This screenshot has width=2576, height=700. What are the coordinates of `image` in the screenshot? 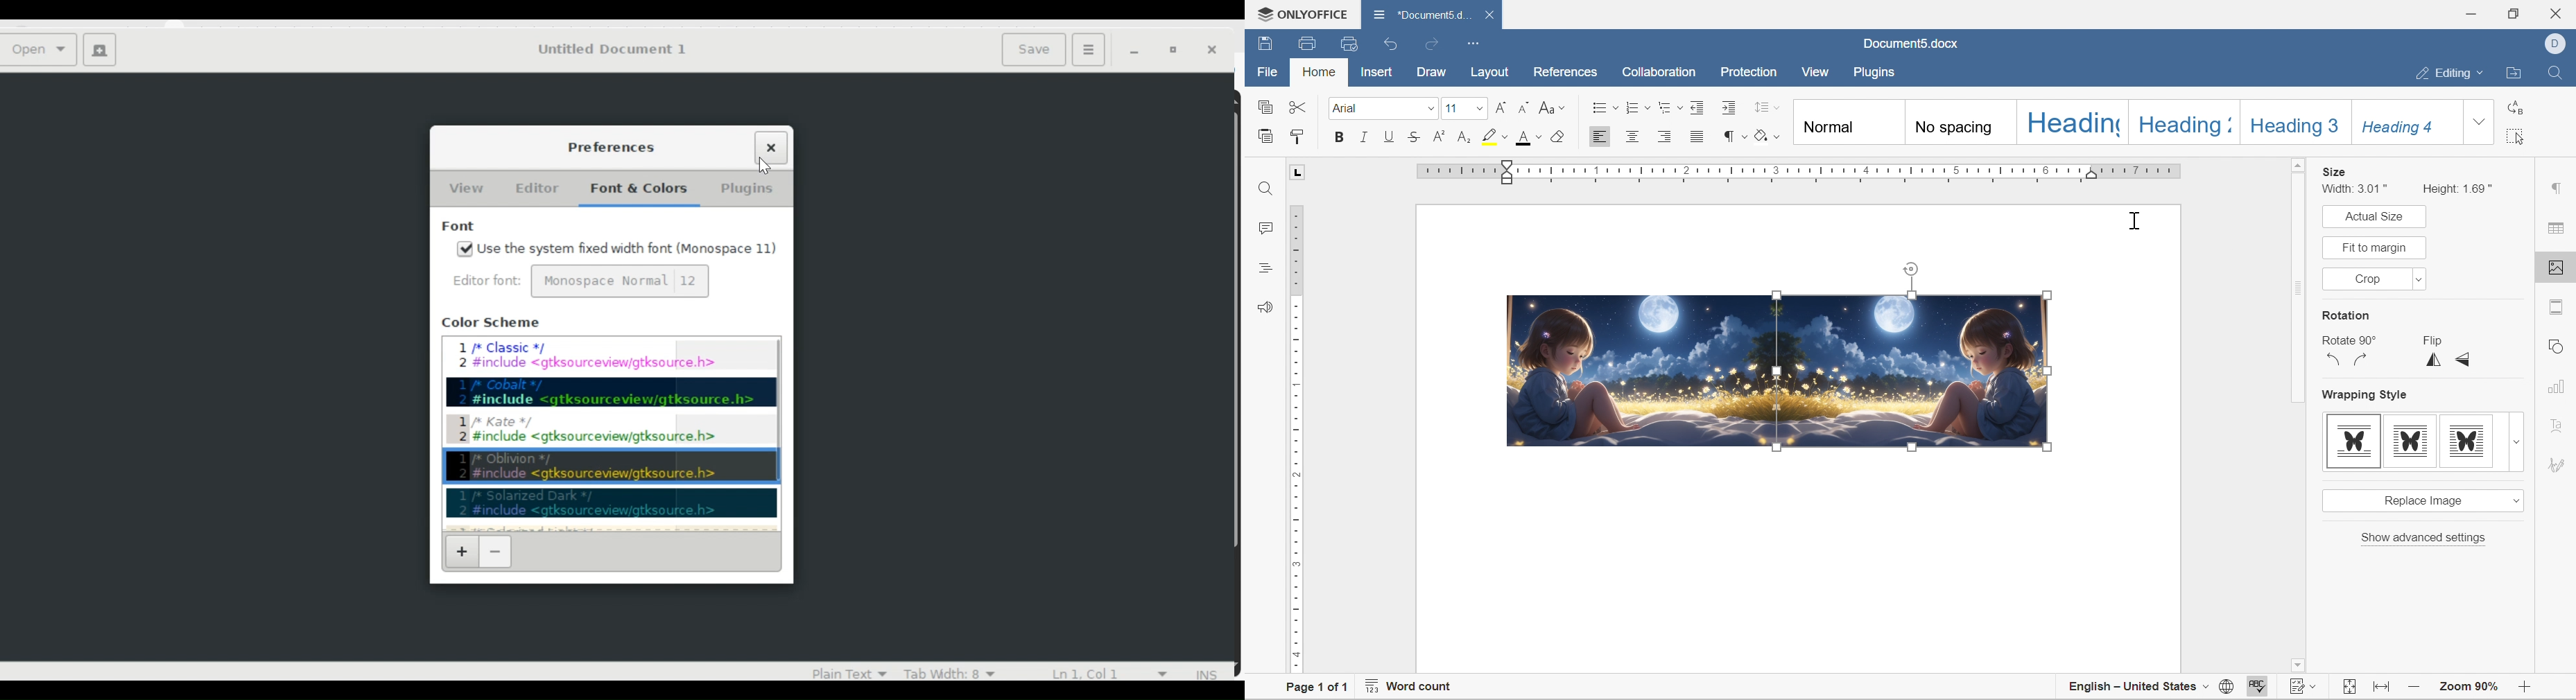 It's located at (1640, 369).